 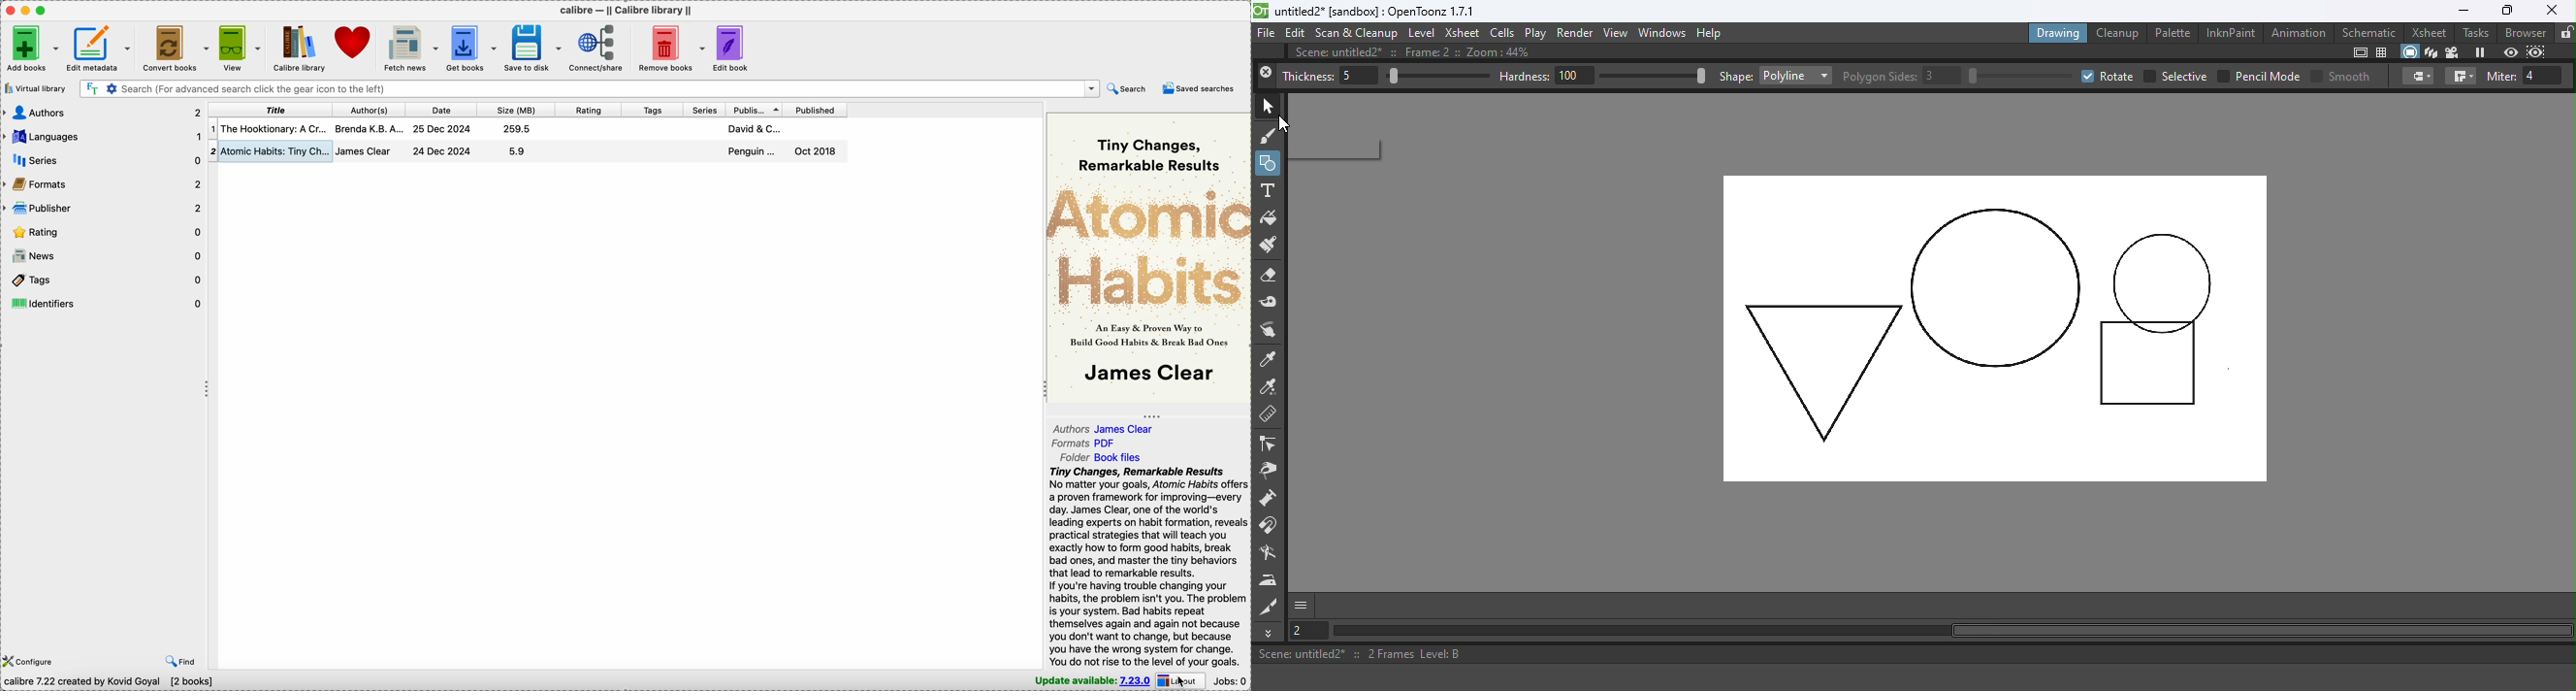 What do you see at coordinates (1151, 416) in the screenshot?
I see `toggle expand/contract` at bounding box center [1151, 416].